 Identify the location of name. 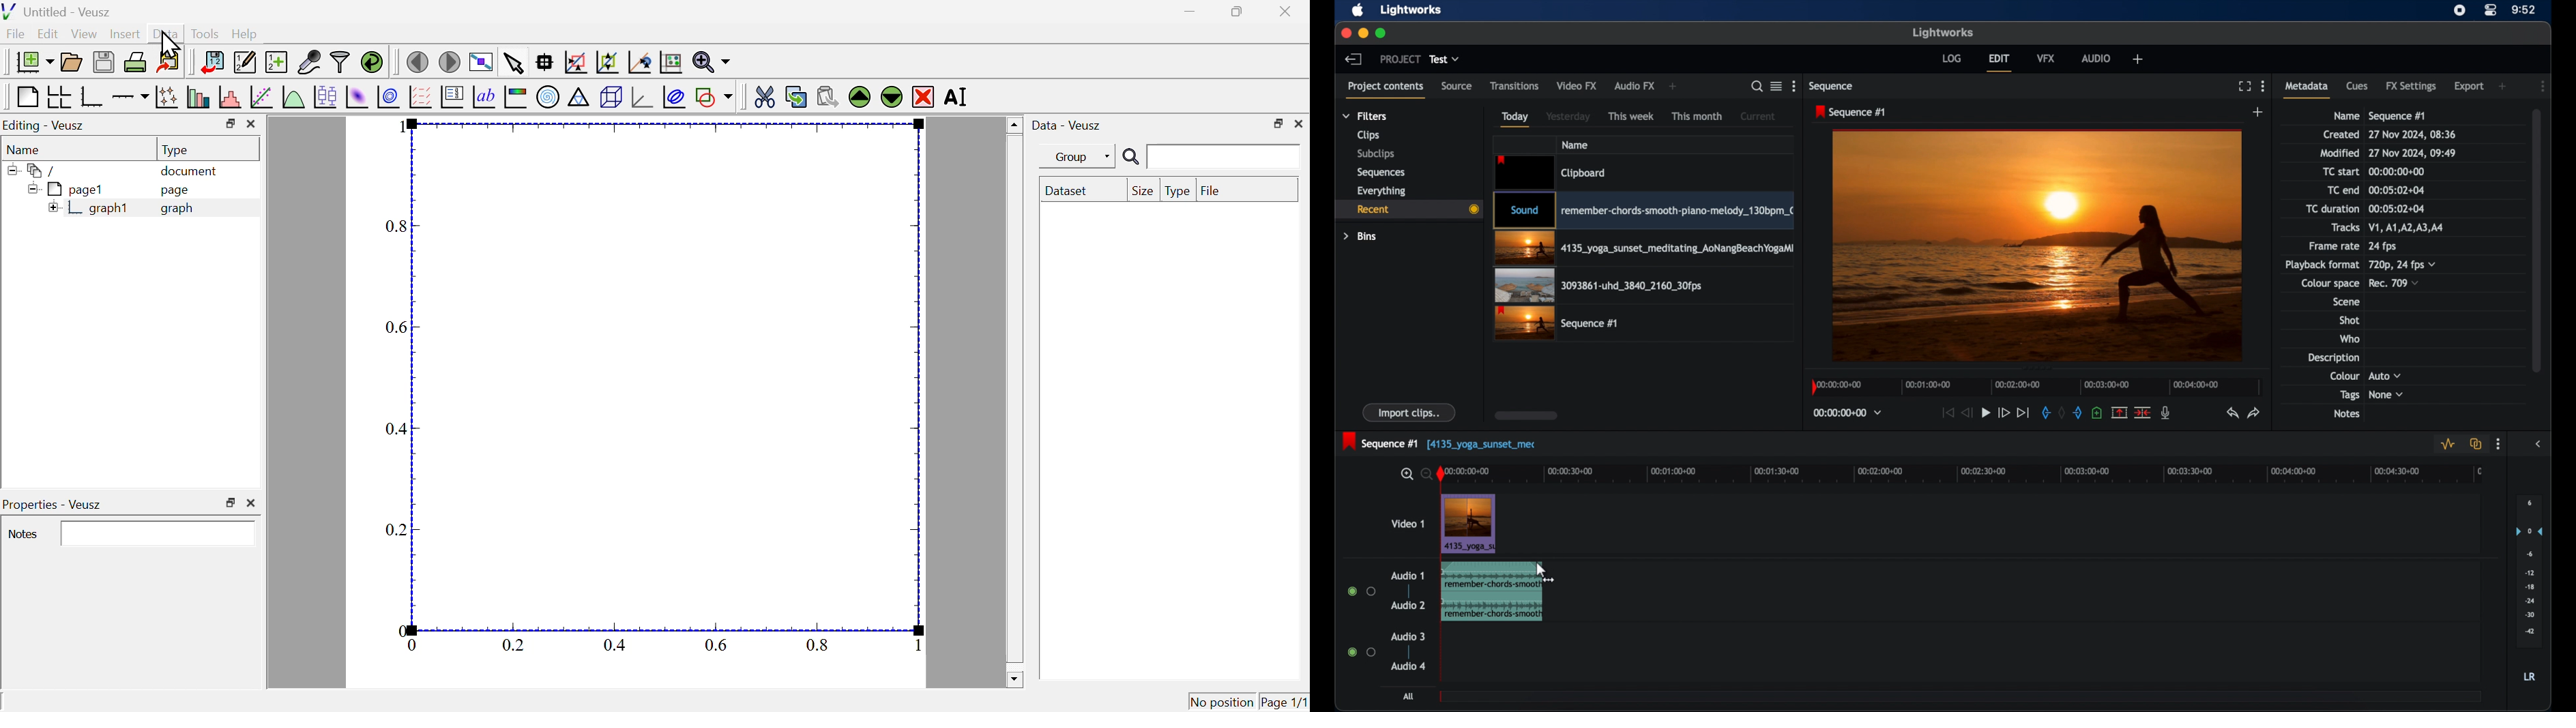
(27, 149).